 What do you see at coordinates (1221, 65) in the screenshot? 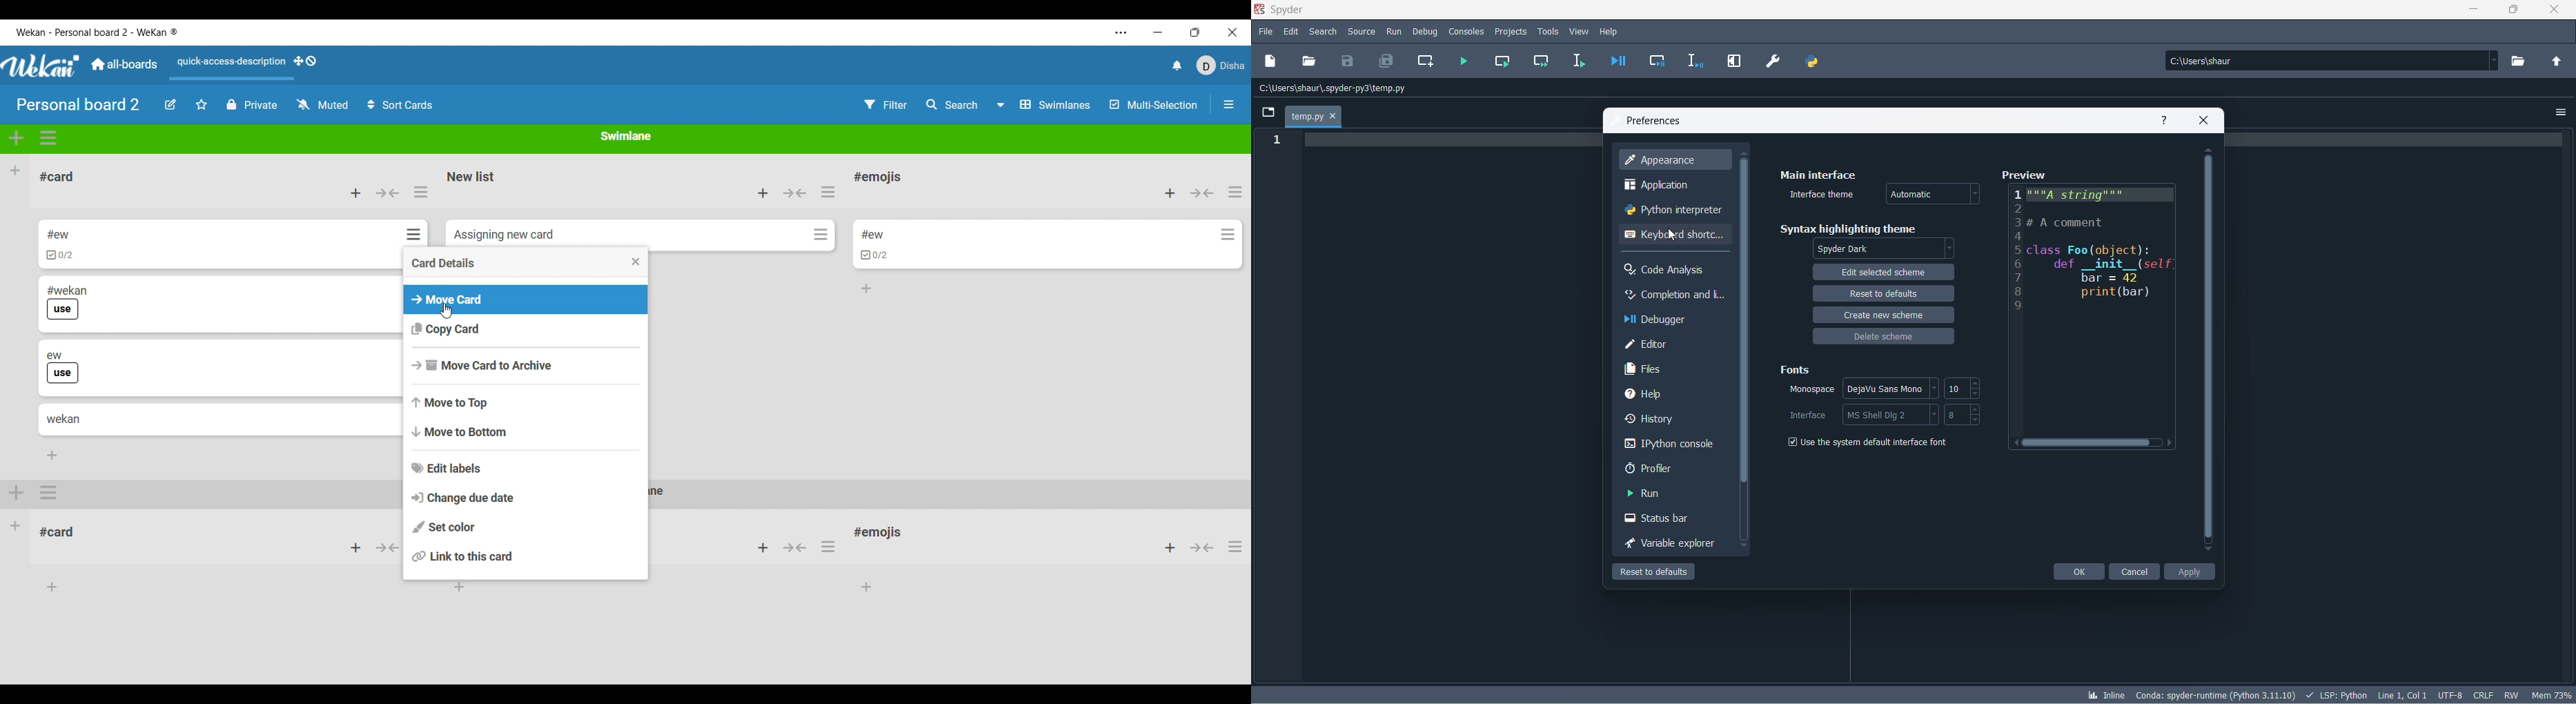
I see `Current account` at bounding box center [1221, 65].